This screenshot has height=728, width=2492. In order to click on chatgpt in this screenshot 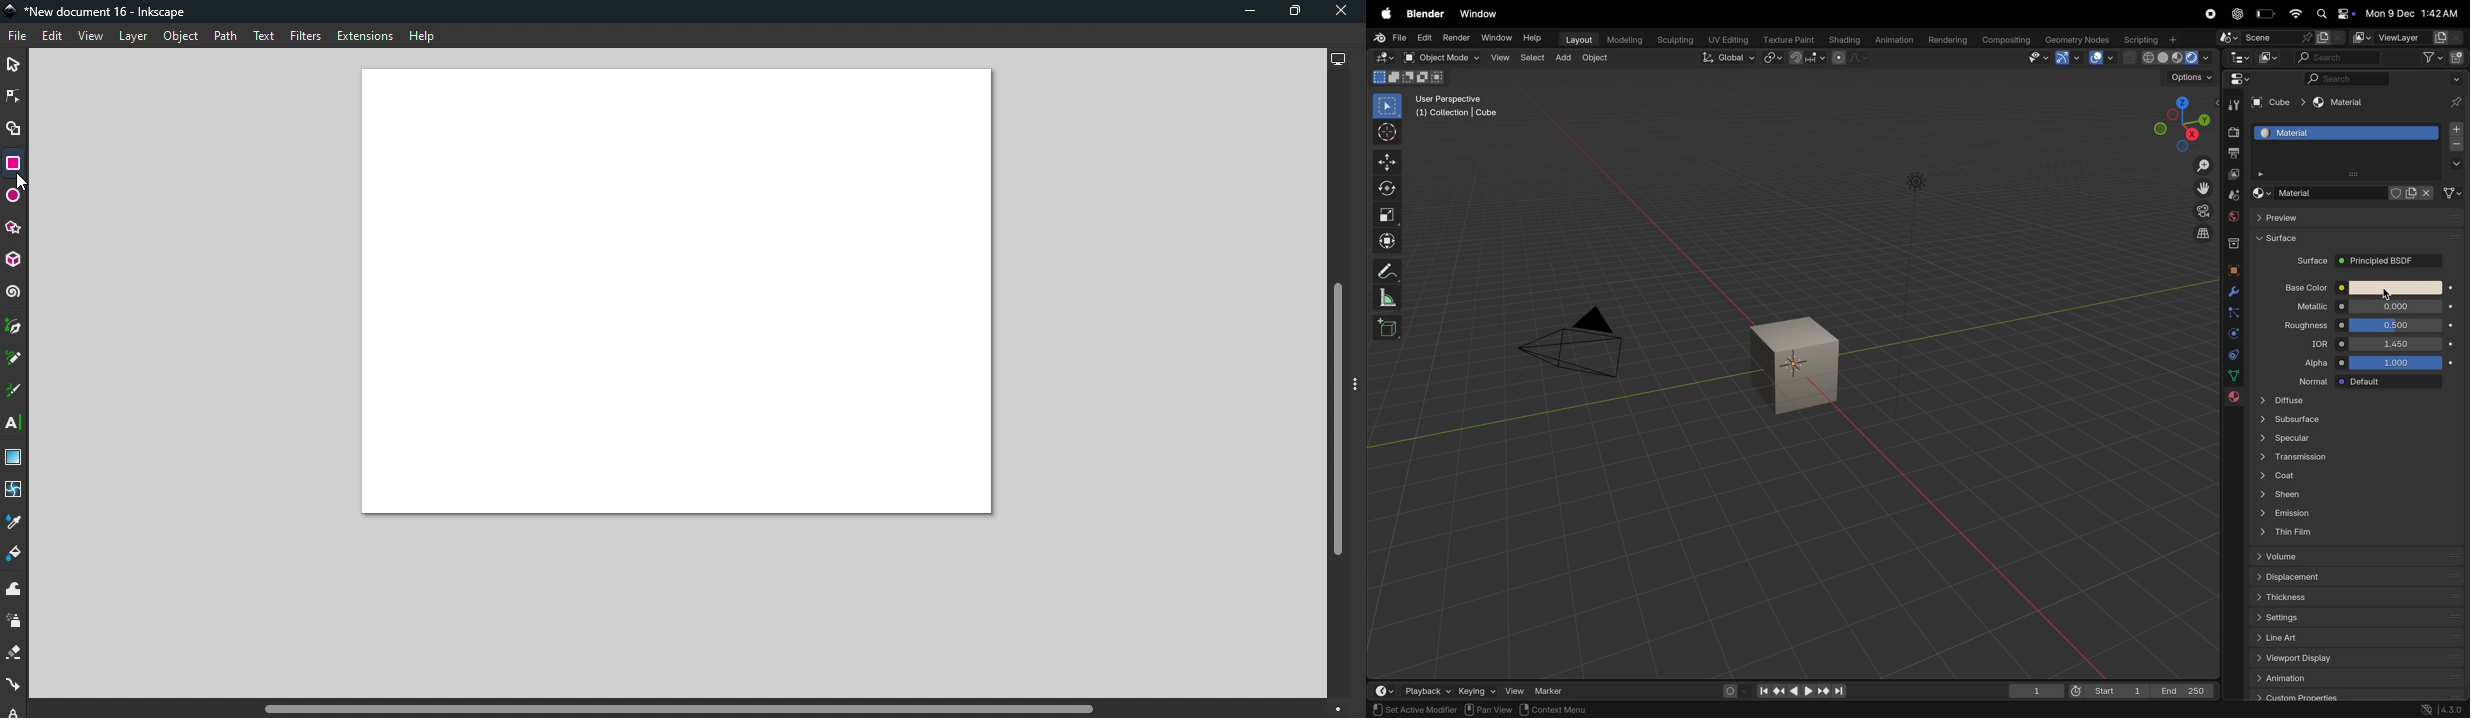, I will do `click(2234, 14)`.